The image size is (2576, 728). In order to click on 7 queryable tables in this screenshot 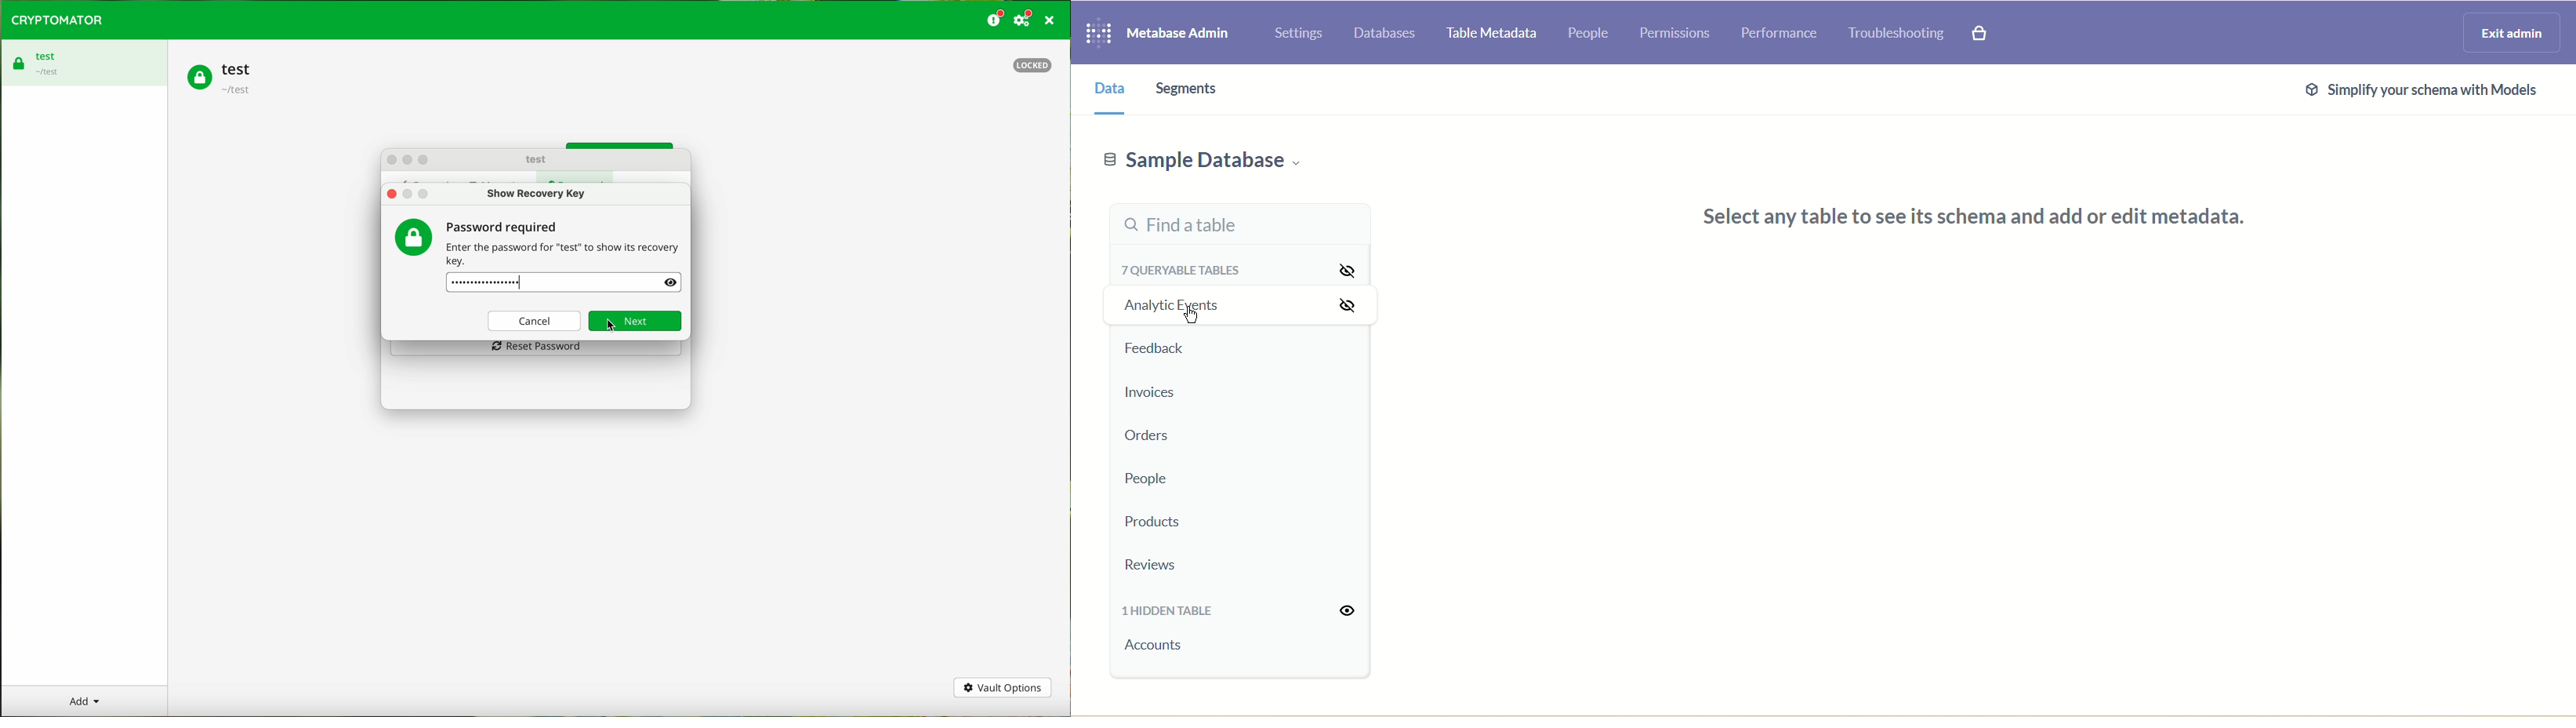, I will do `click(1177, 269)`.